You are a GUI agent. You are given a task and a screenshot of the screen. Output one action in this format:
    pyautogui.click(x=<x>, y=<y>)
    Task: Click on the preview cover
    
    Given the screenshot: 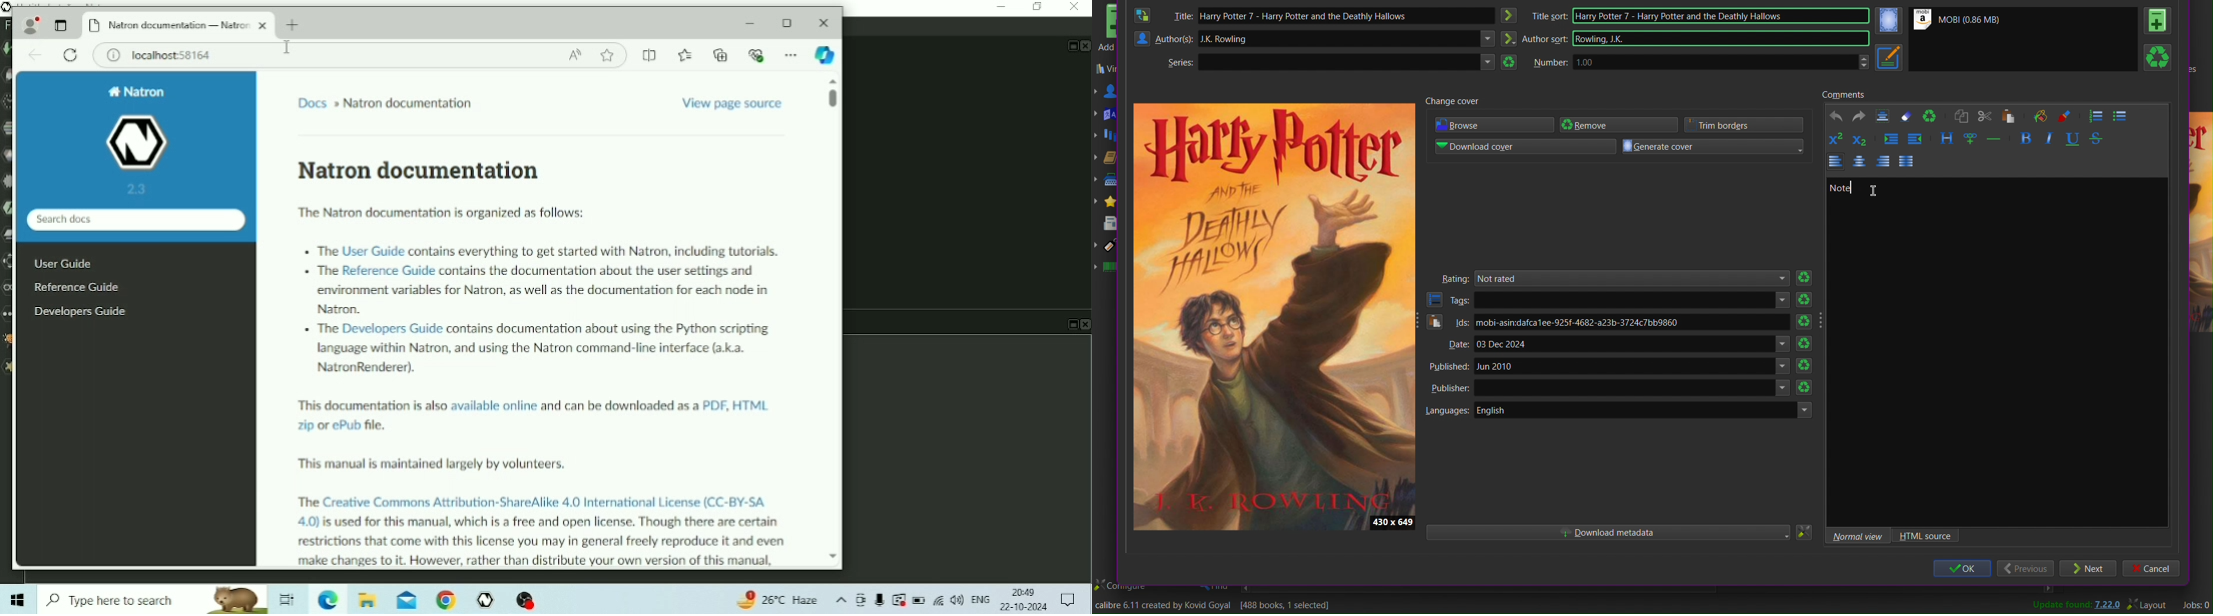 What is the action you would take?
    pyautogui.click(x=2201, y=225)
    